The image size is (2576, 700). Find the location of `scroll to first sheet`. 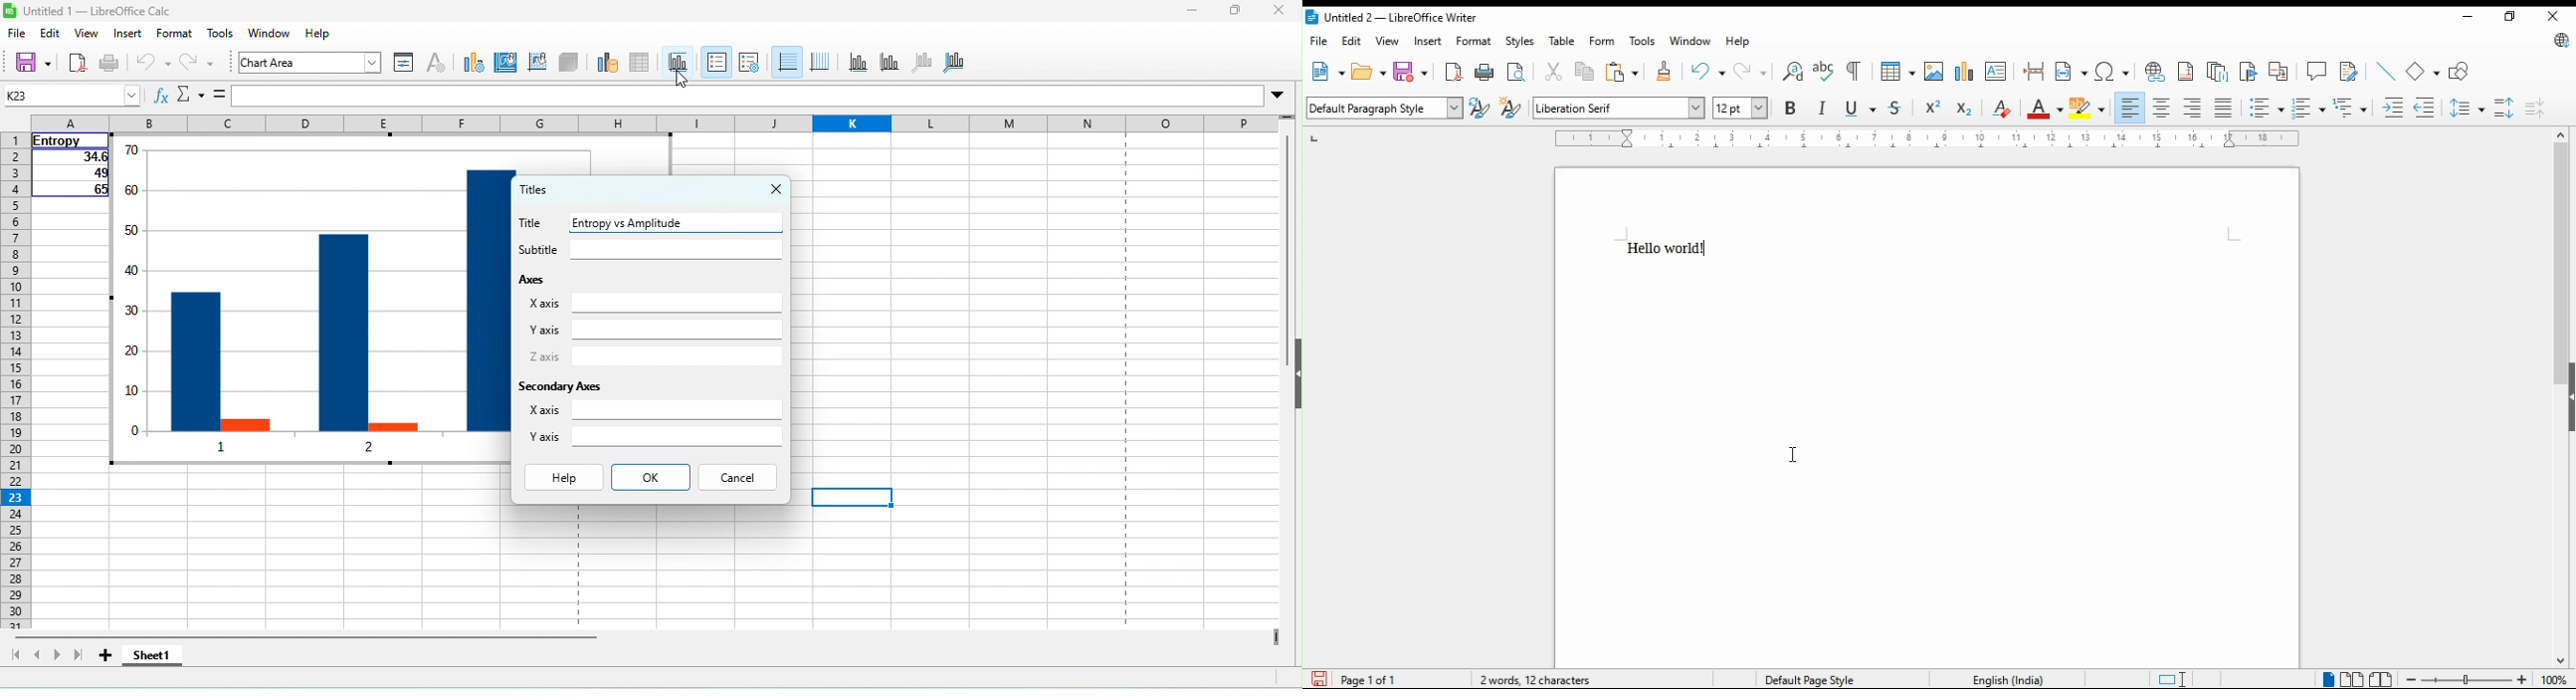

scroll to first sheet is located at coordinates (15, 656).